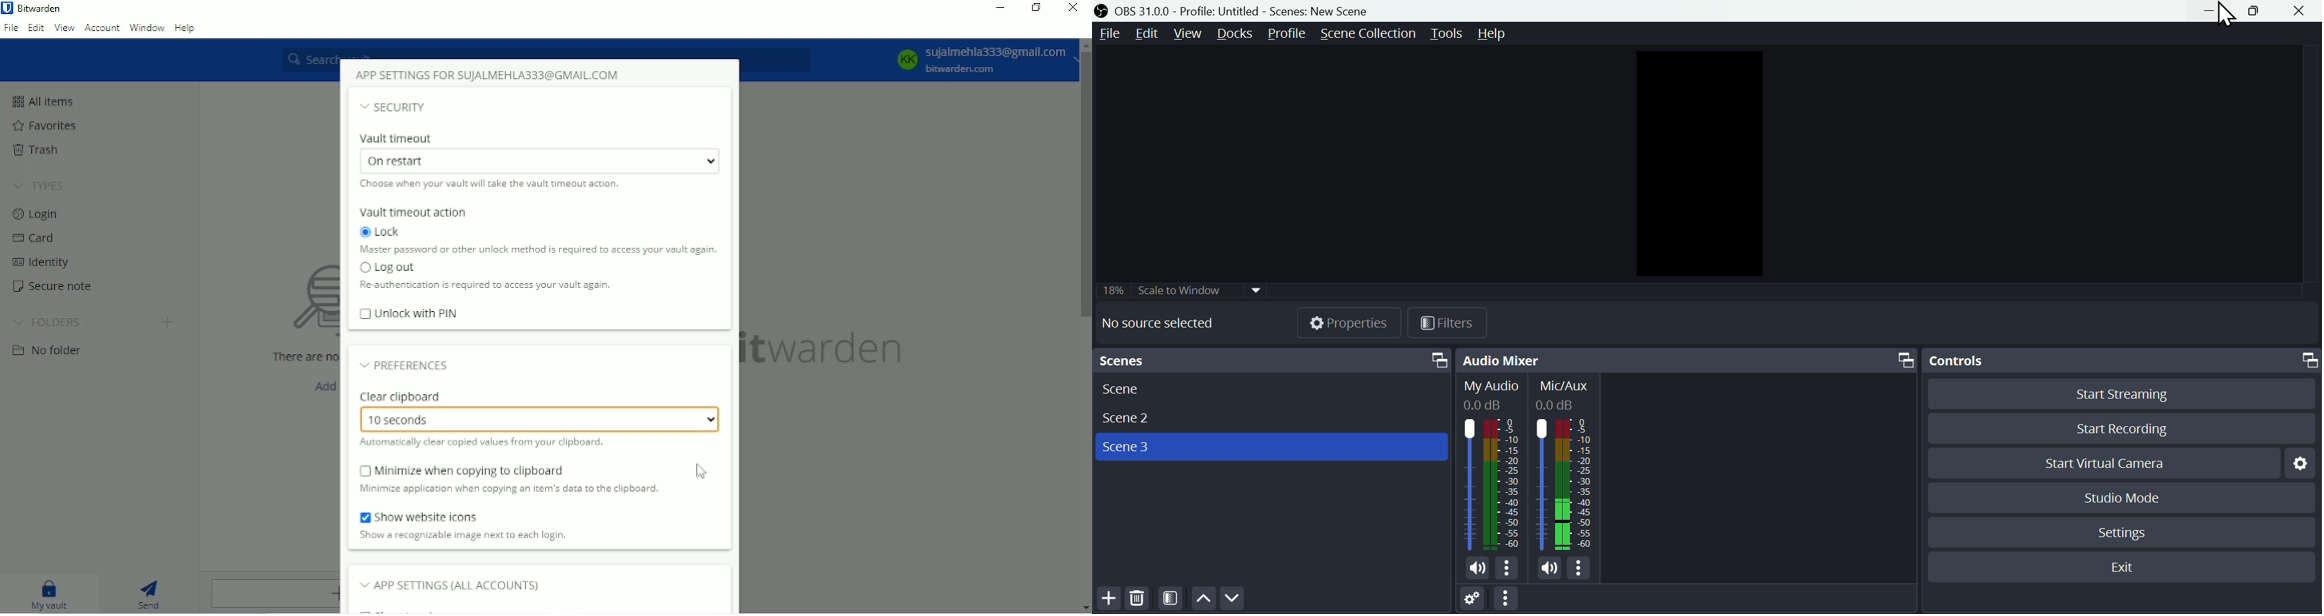  What do you see at coordinates (1287, 35) in the screenshot?
I see `Profile` at bounding box center [1287, 35].